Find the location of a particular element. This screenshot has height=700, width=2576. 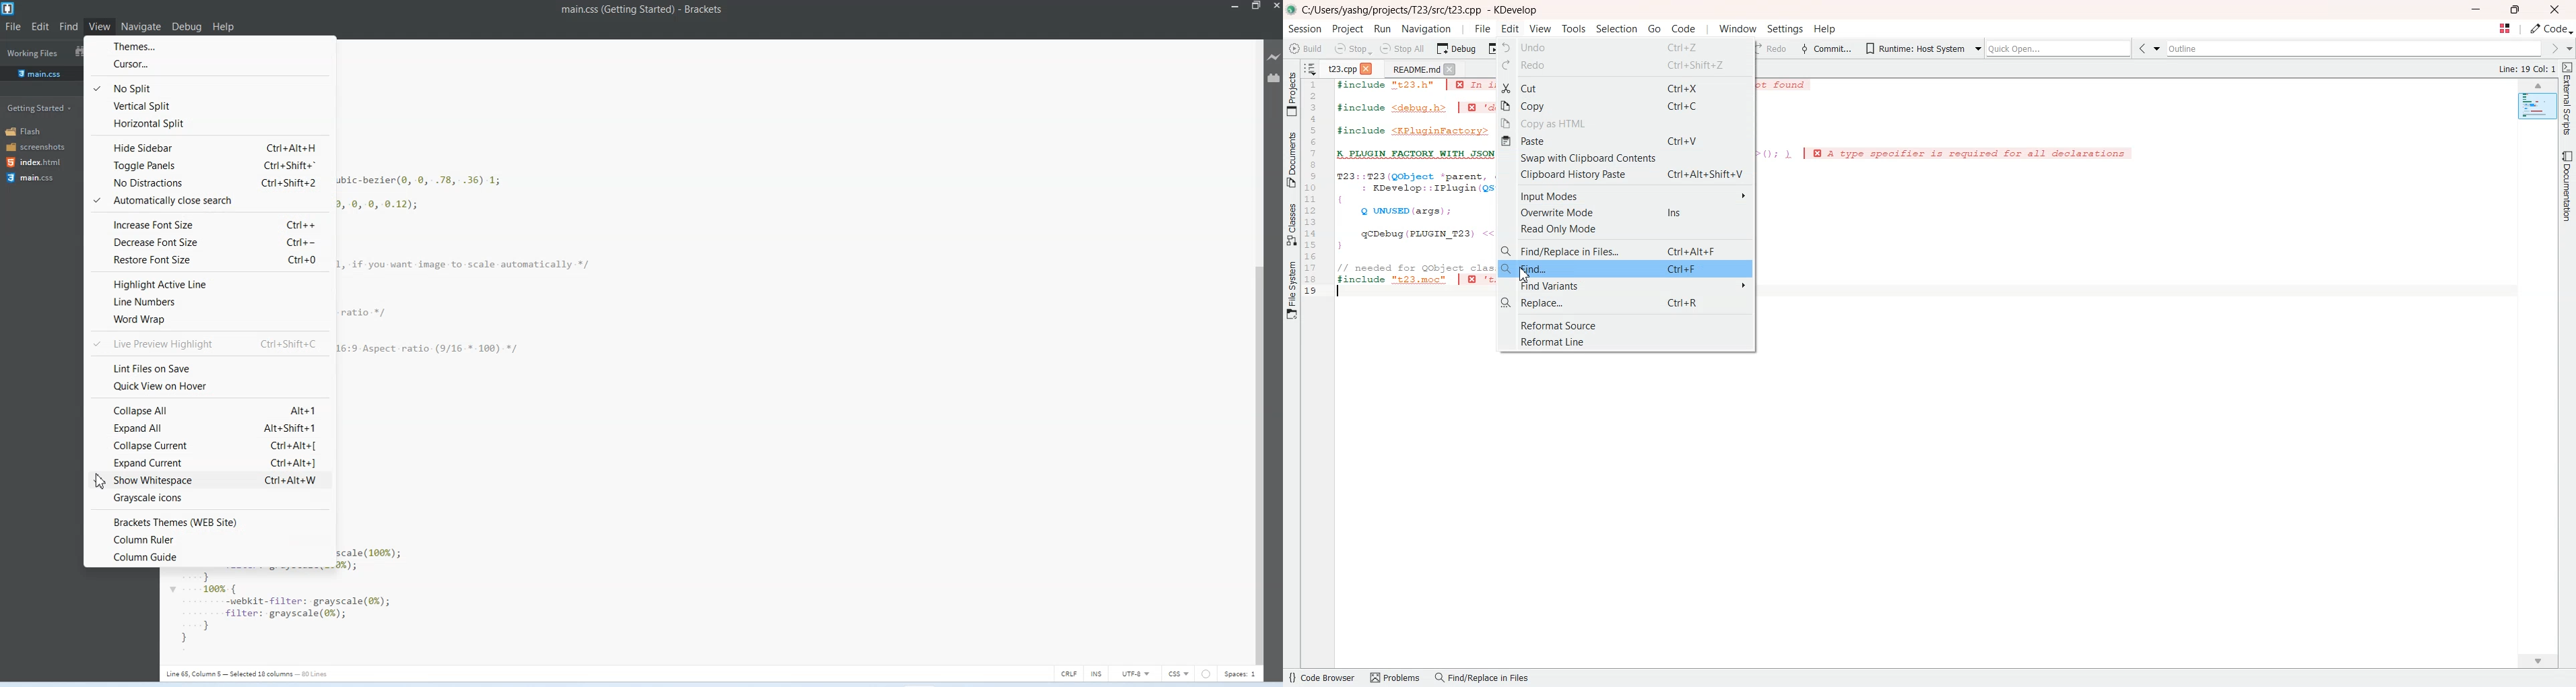

Go back is located at coordinates (2144, 49).